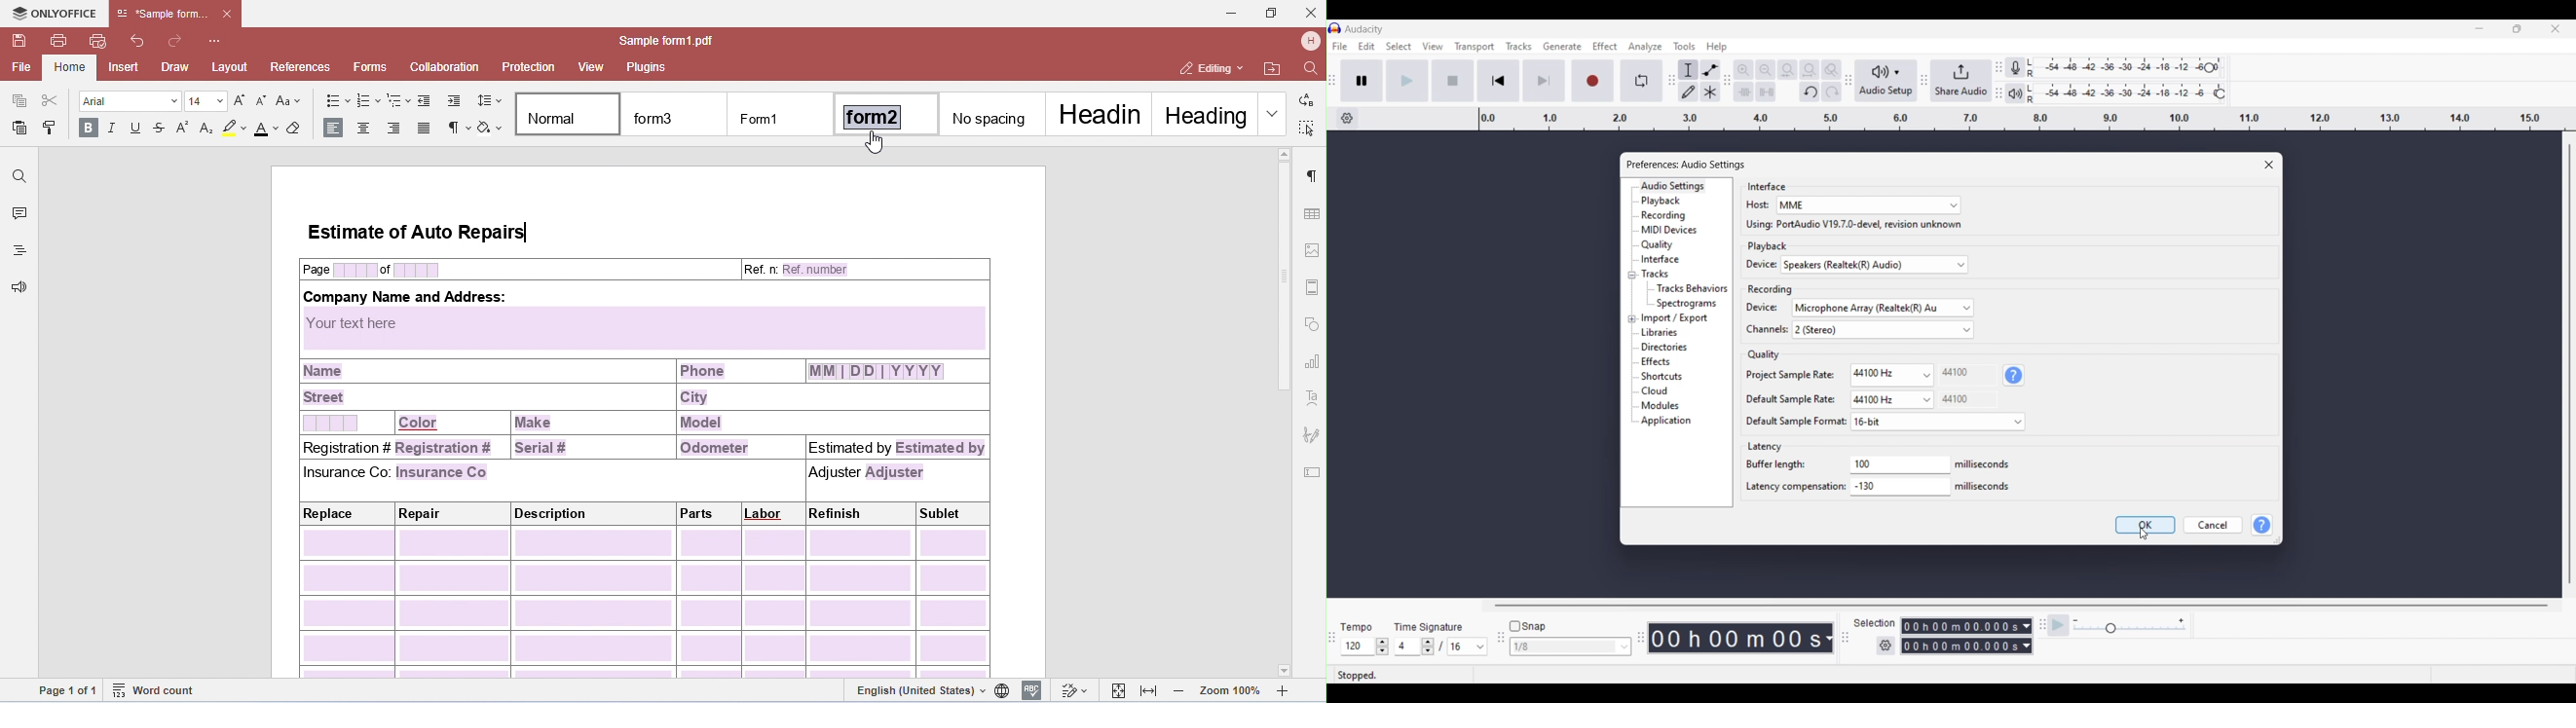 The image size is (2576, 728). What do you see at coordinates (1562, 46) in the screenshot?
I see `Generate menu` at bounding box center [1562, 46].